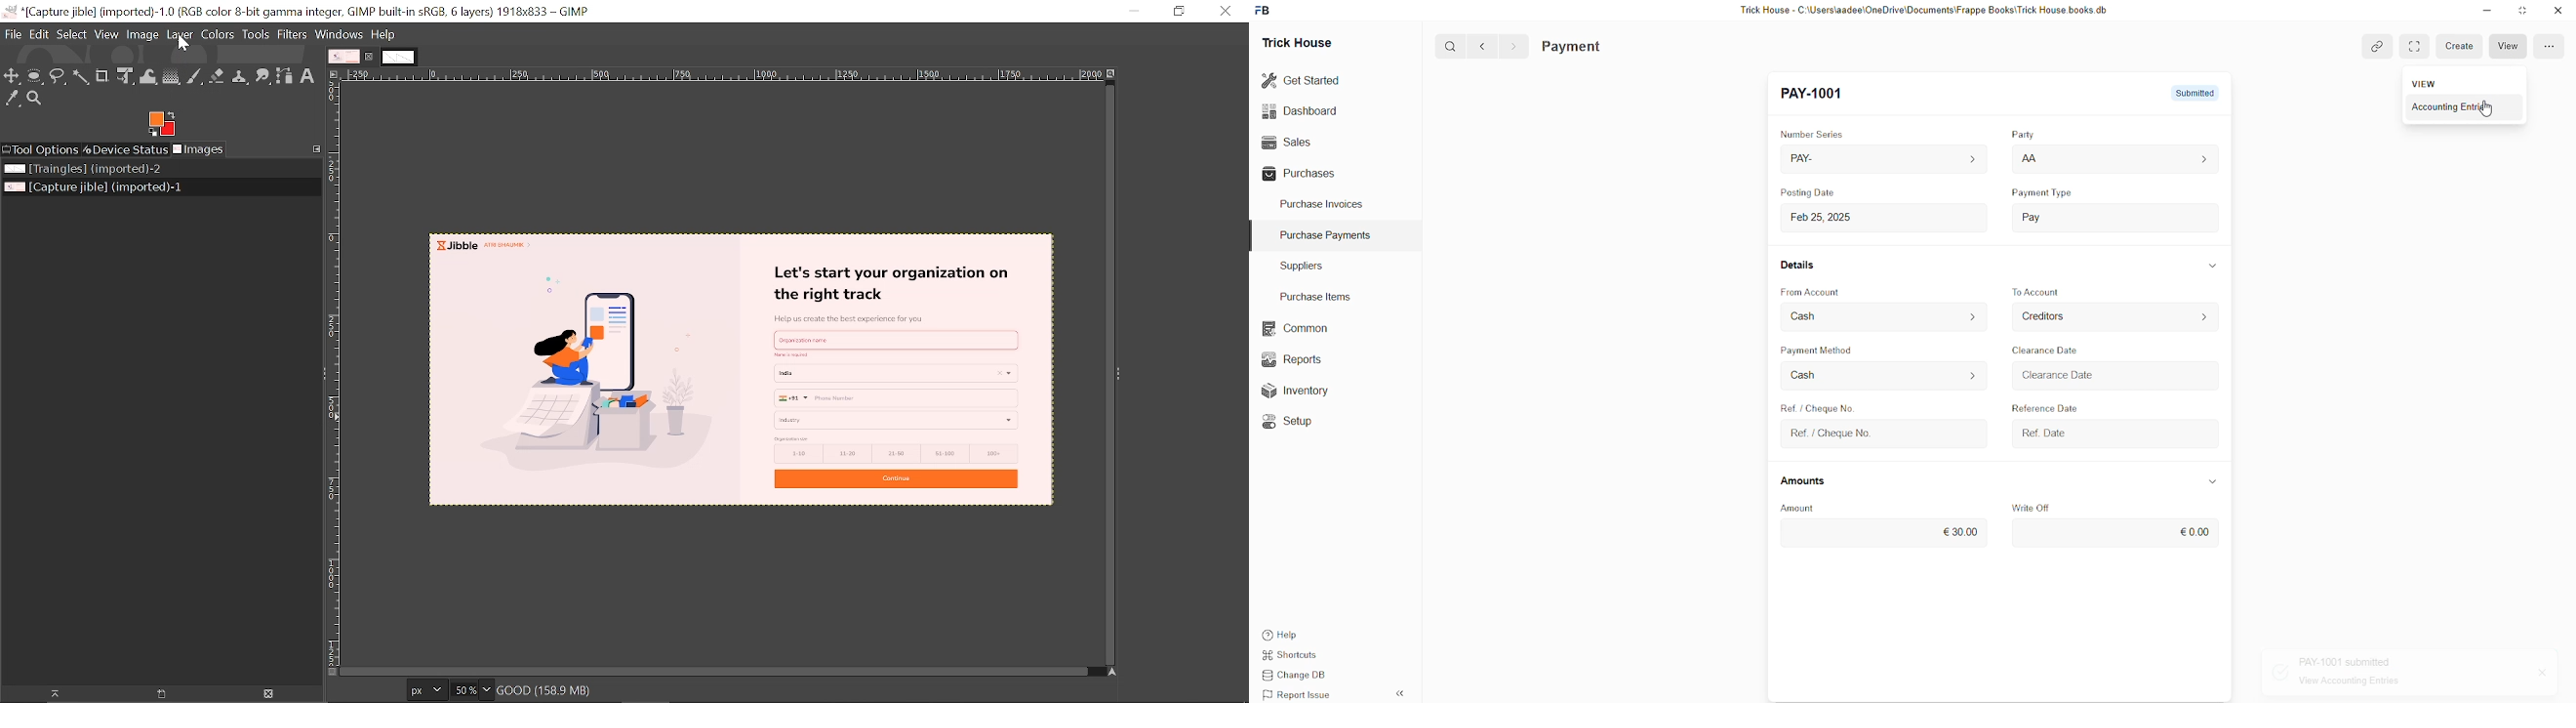 The image size is (2576, 728). Describe the element at coordinates (1814, 406) in the screenshot. I see `Ref. / Cheque No.` at that location.